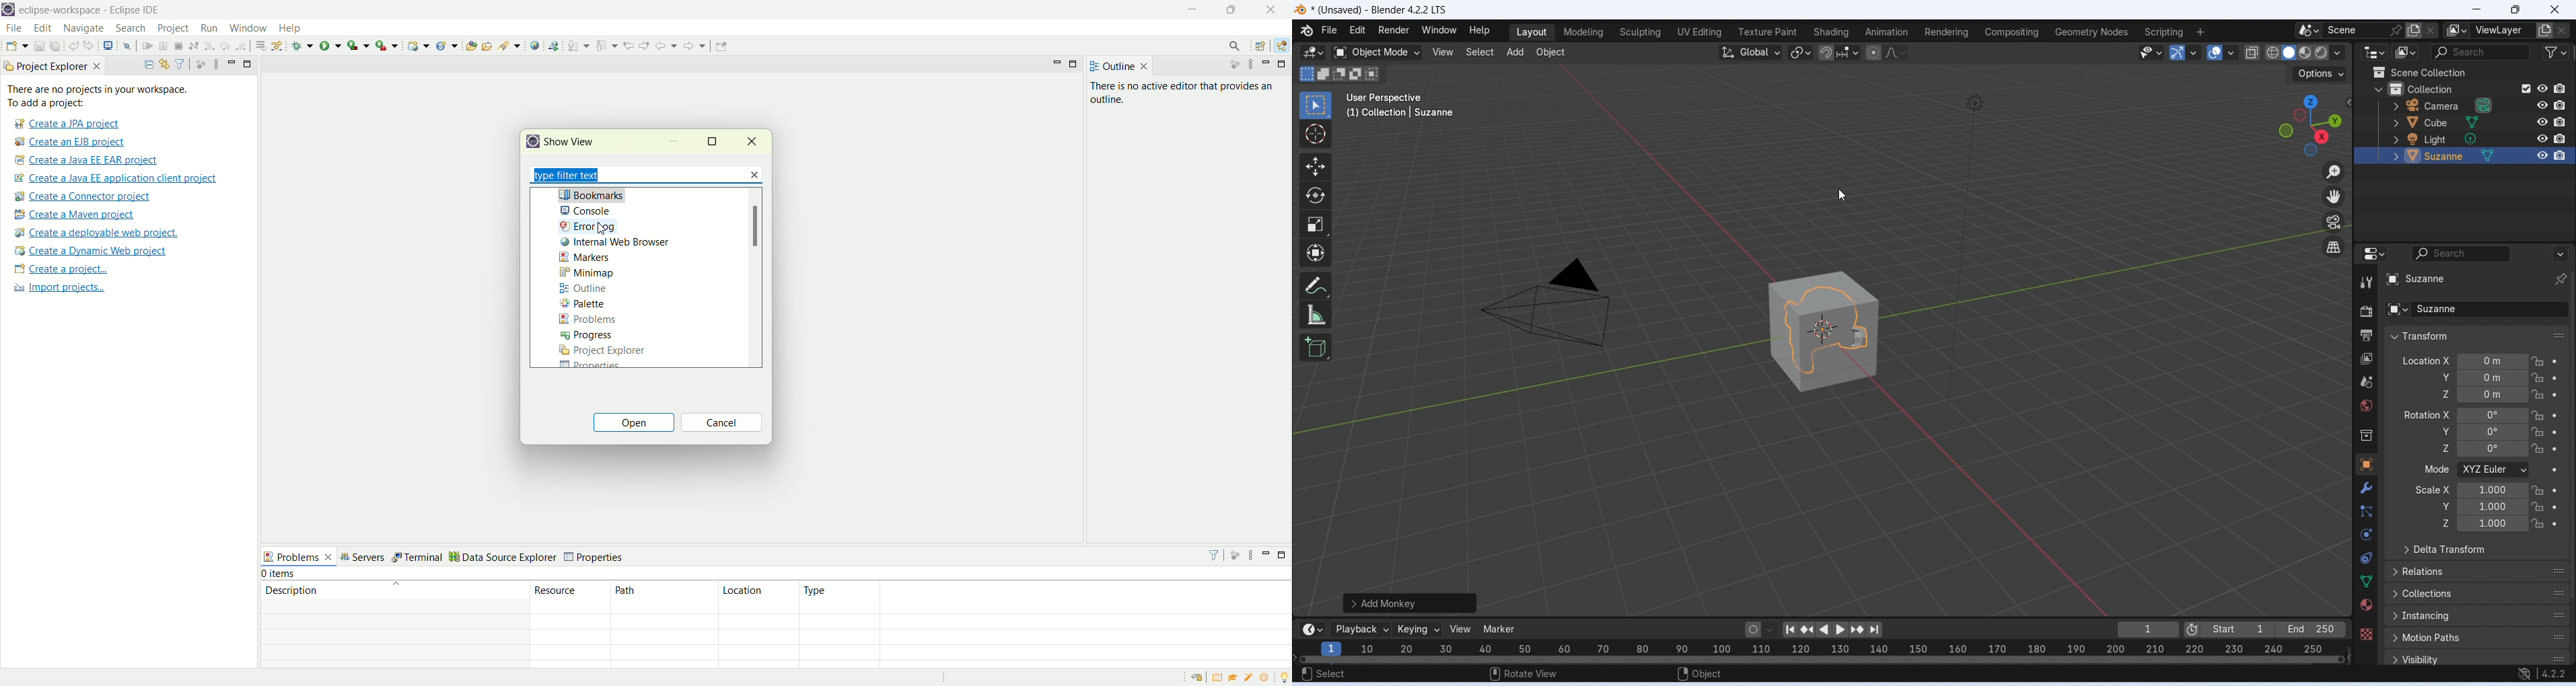 The width and height of the screenshot is (2576, 700). What do you see at coordinates (1248, 679) in the screenshot?
I see `samples` at bounding box center [1248, 679].